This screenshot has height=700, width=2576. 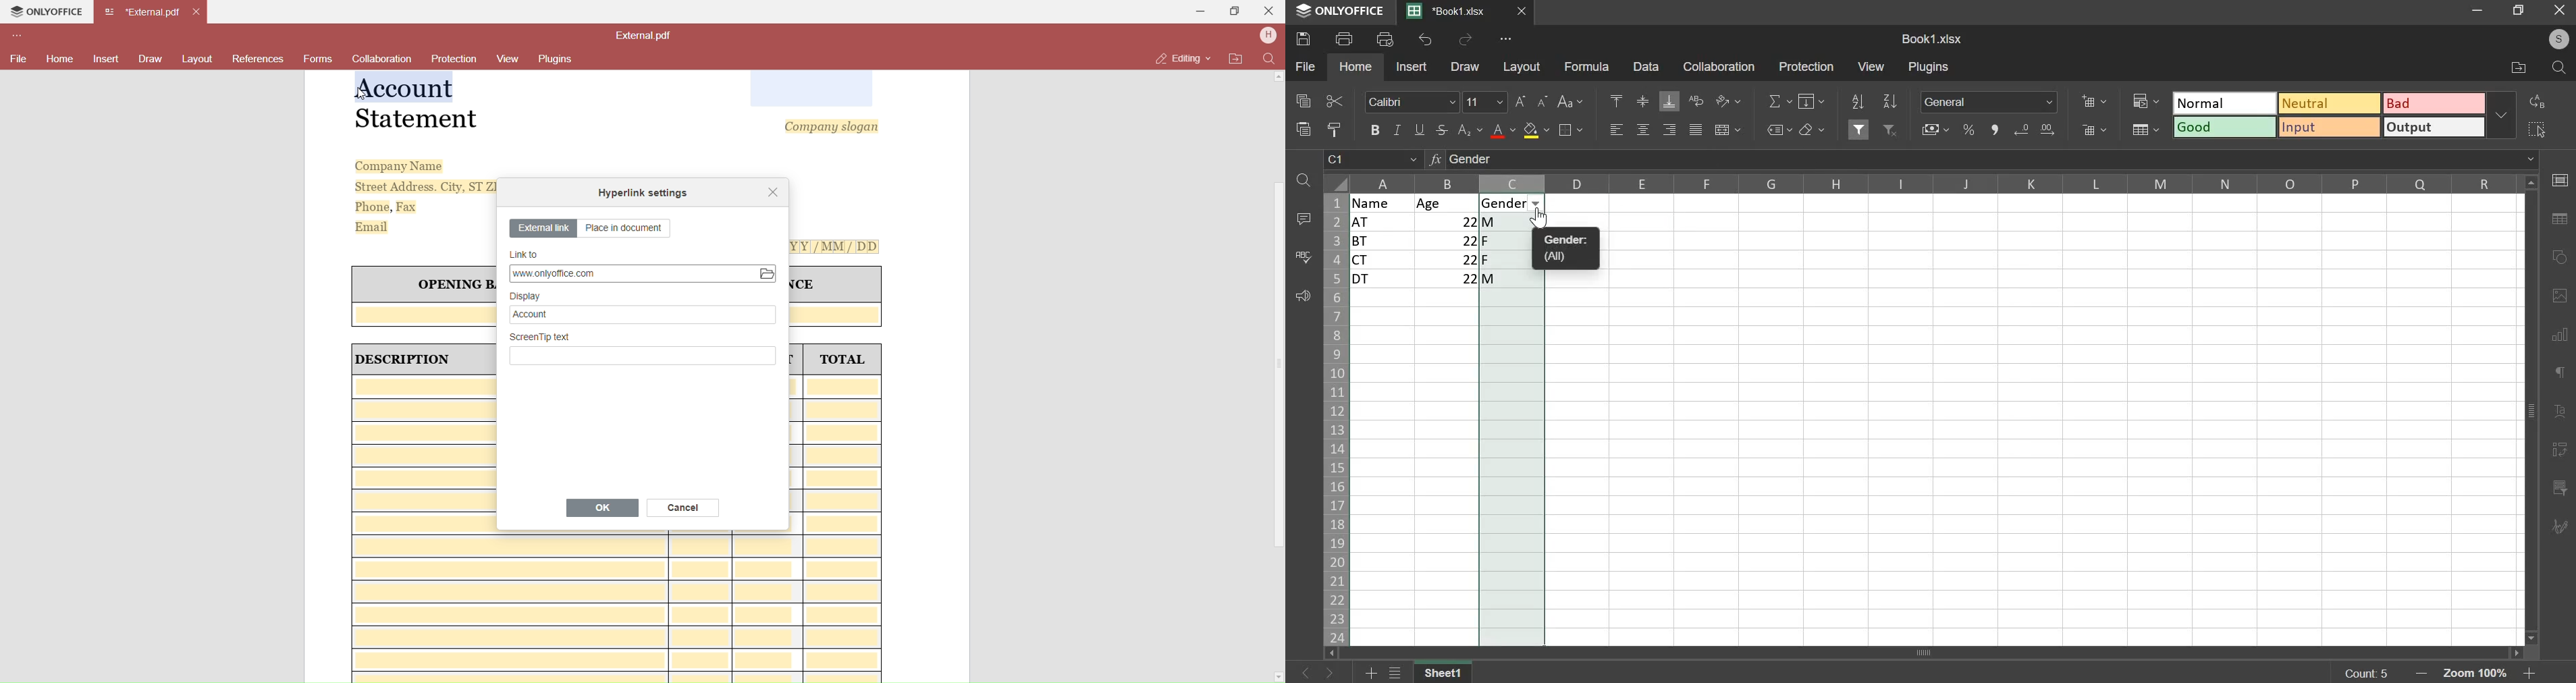 What do you see at coordinates (2560, 413) in the screenshot?
I see `text art` at bounding box center [2560, 413].